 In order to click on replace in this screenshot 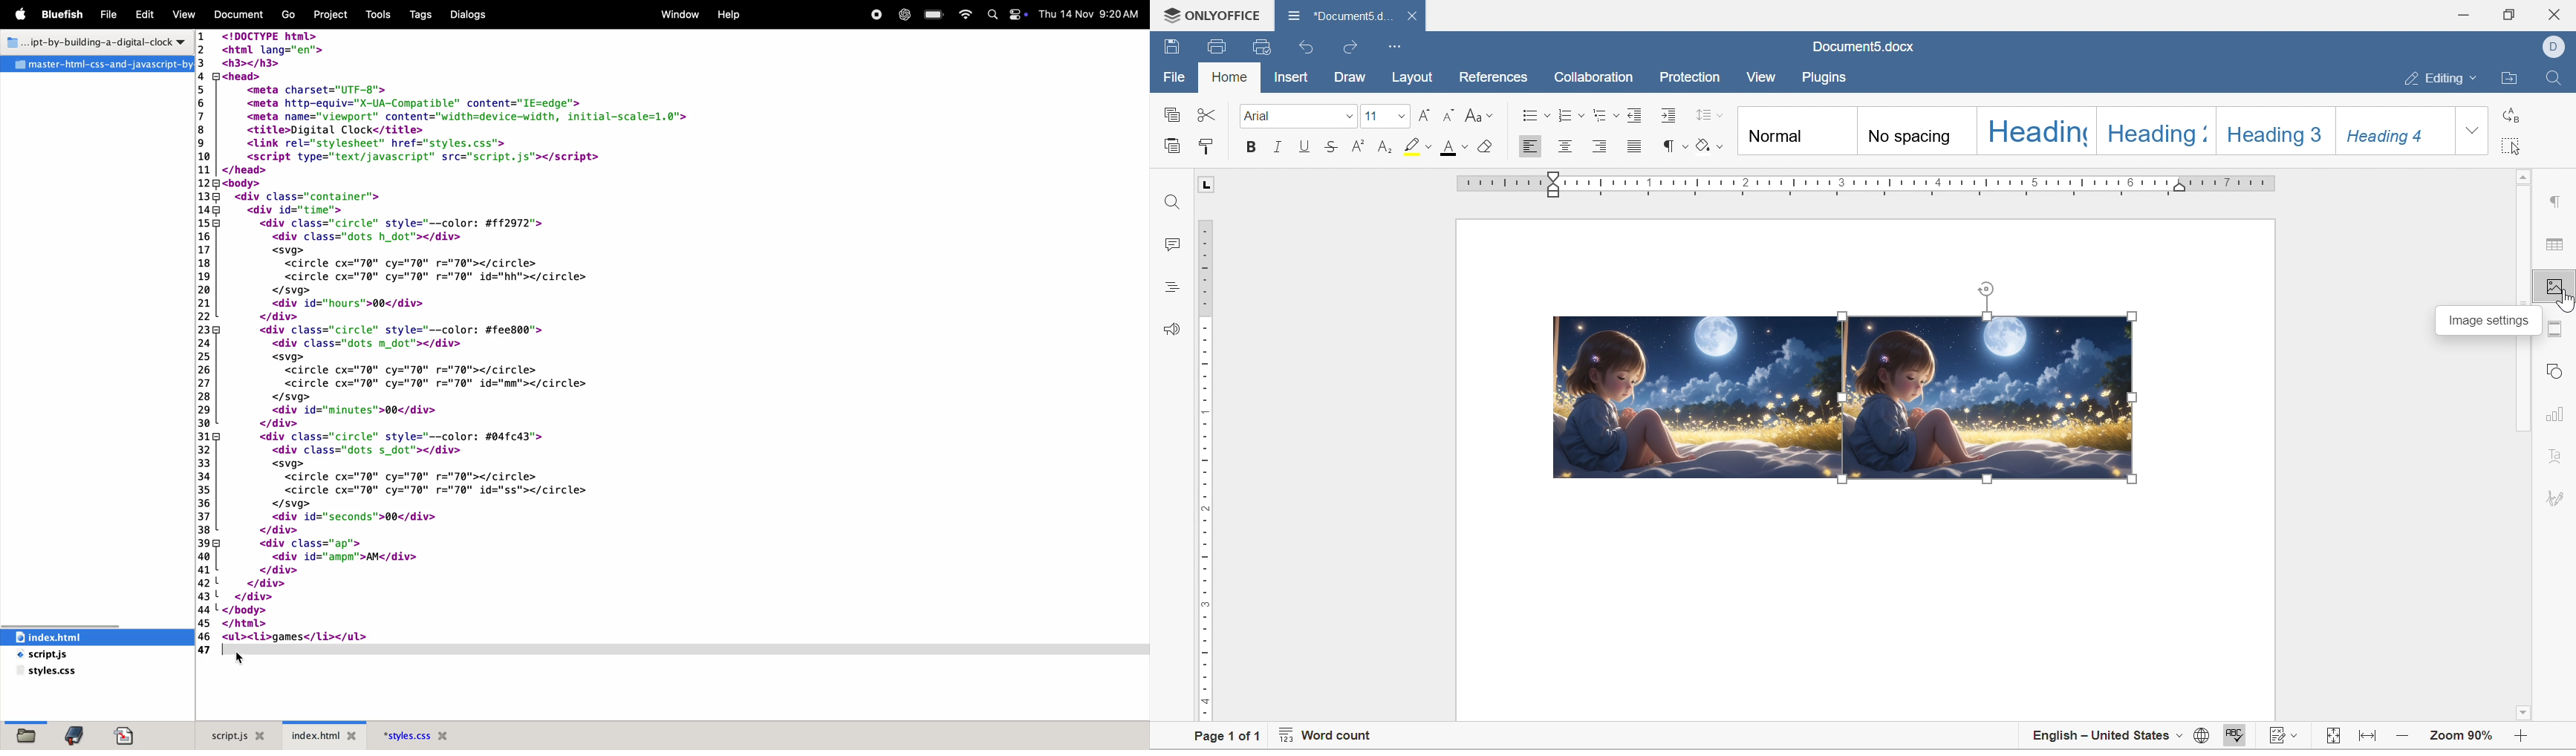, I will do `click(2509, 113)`.